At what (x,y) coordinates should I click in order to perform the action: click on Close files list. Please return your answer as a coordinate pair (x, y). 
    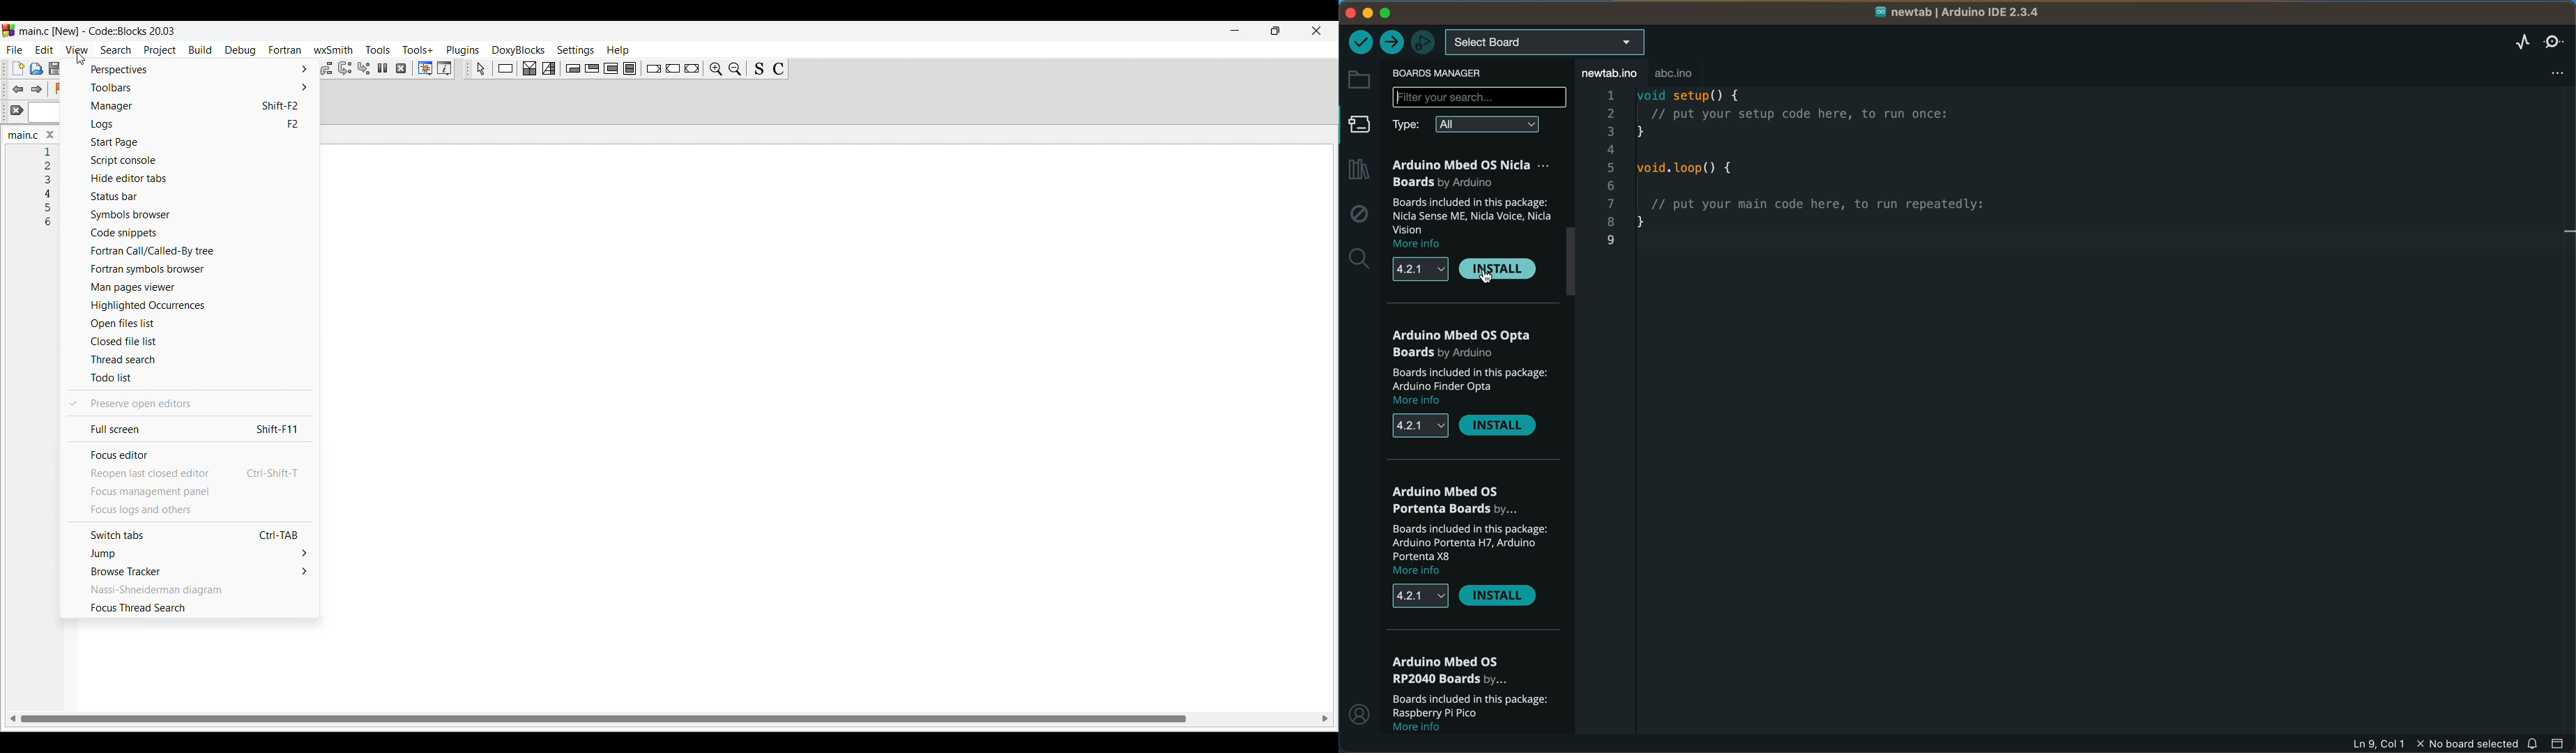
    Looking at the image, I should click on (195, 342).